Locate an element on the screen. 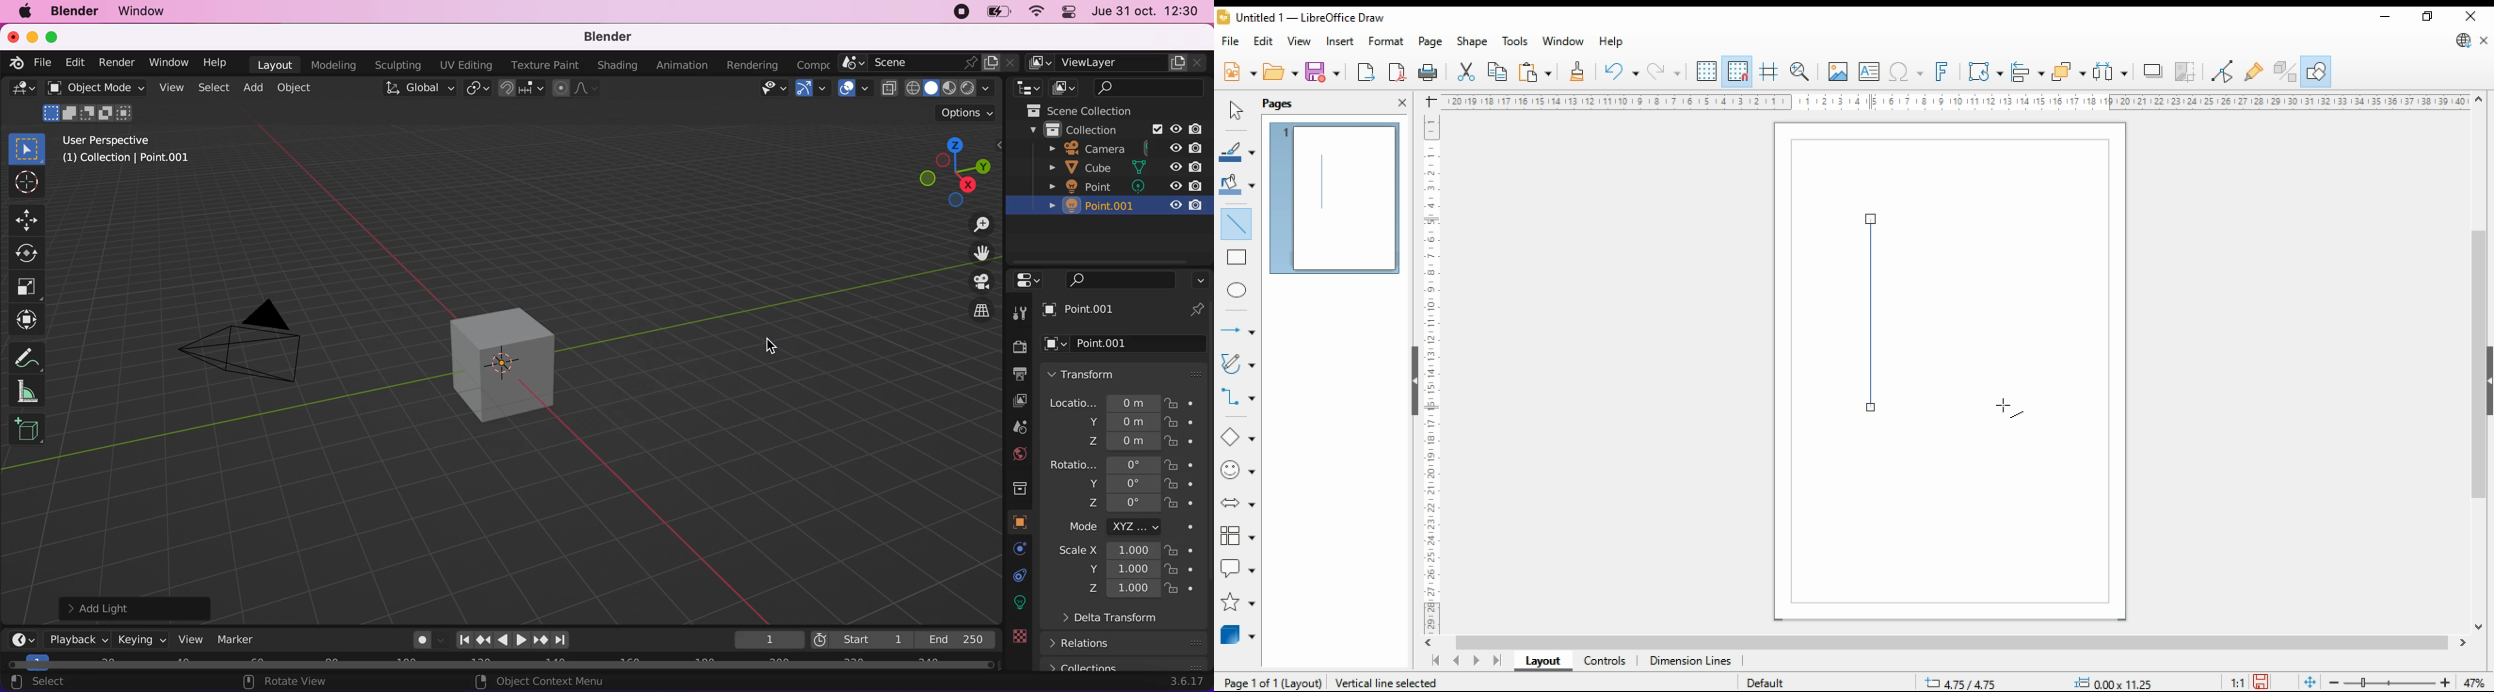 The height and width of the screenshot is (700, 2520). increase zoom is located at coordinates (2449, 683).